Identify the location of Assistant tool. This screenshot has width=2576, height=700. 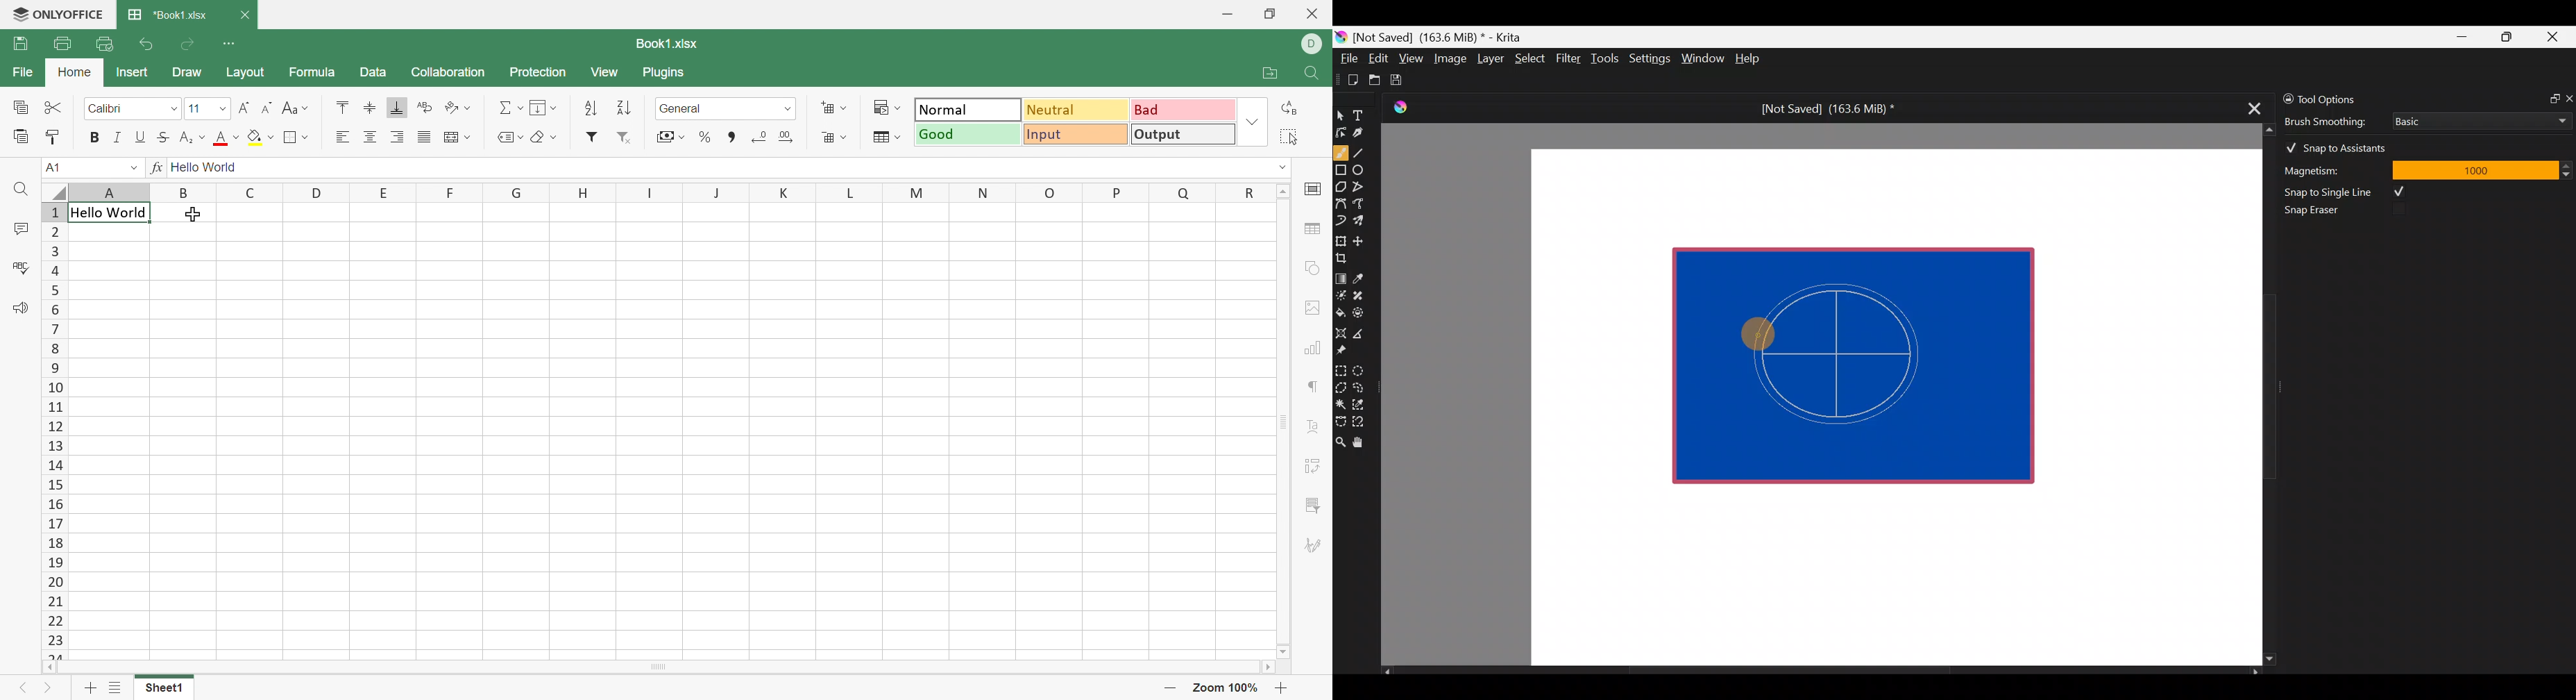
(1340, 329).